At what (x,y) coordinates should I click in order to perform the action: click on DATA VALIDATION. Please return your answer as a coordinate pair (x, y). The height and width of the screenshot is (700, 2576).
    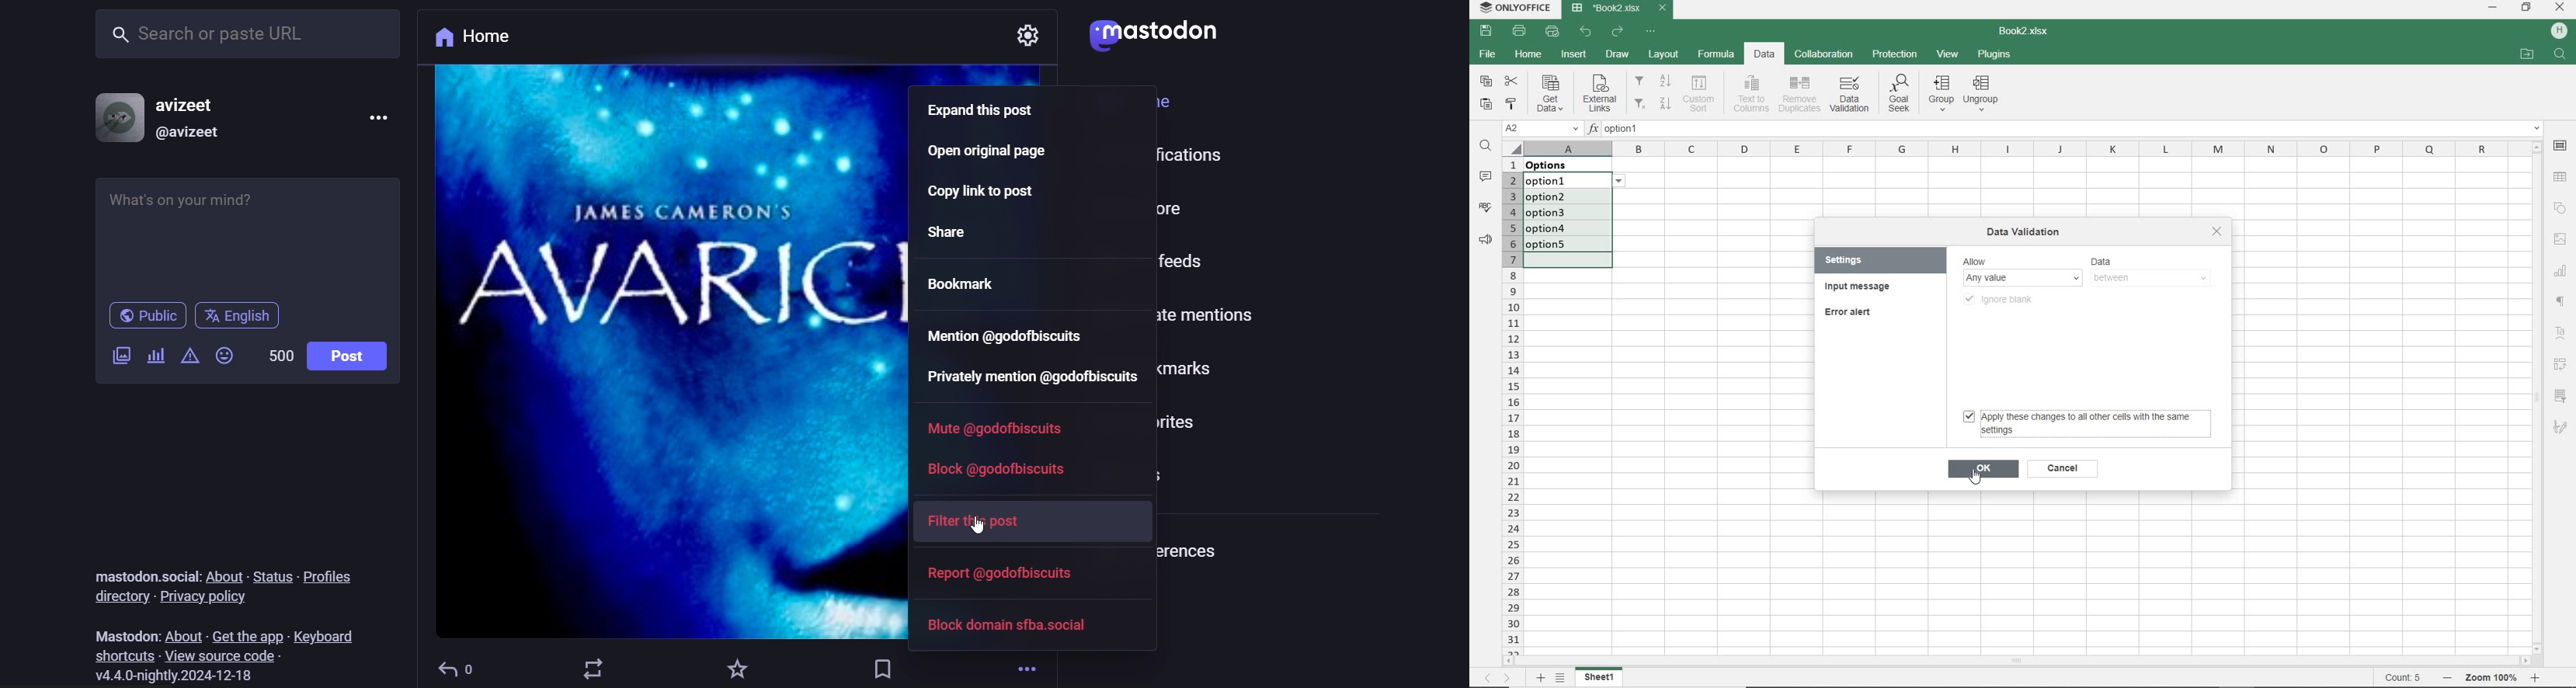
    Looking at the image, I should click on (2028, 231).